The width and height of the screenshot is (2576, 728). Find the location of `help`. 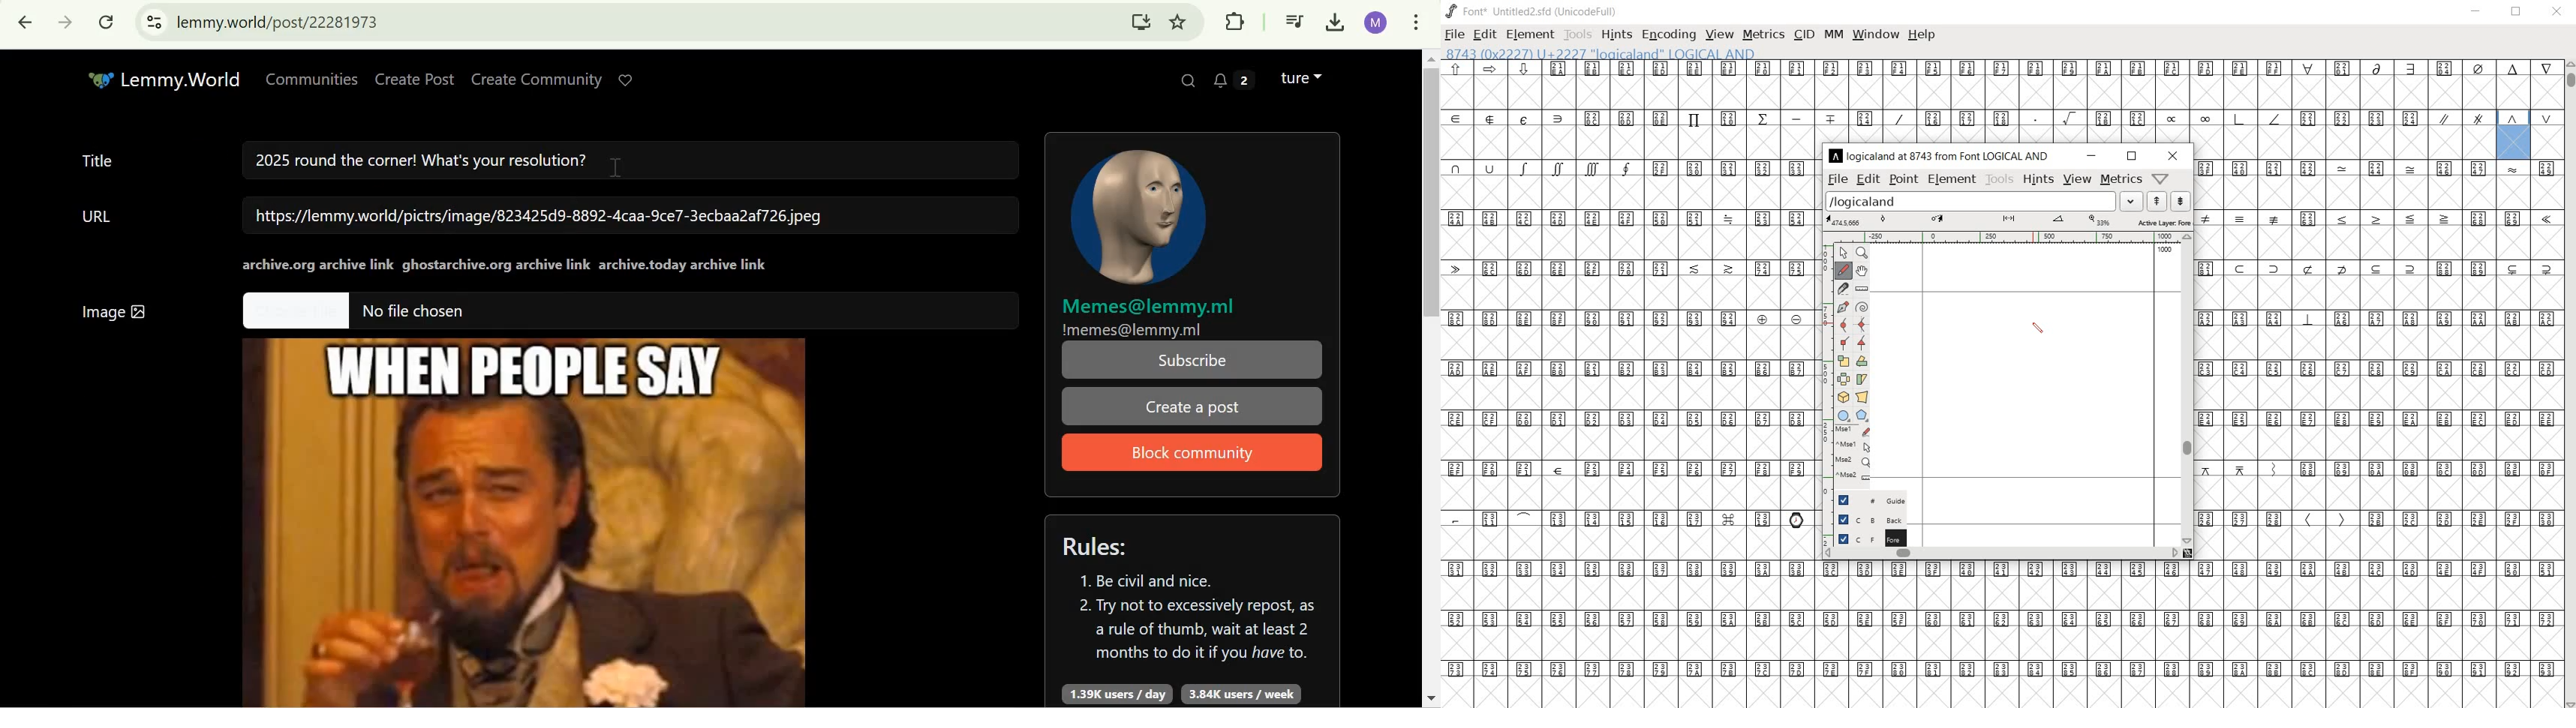

help is located at coordinates (1922, 35).